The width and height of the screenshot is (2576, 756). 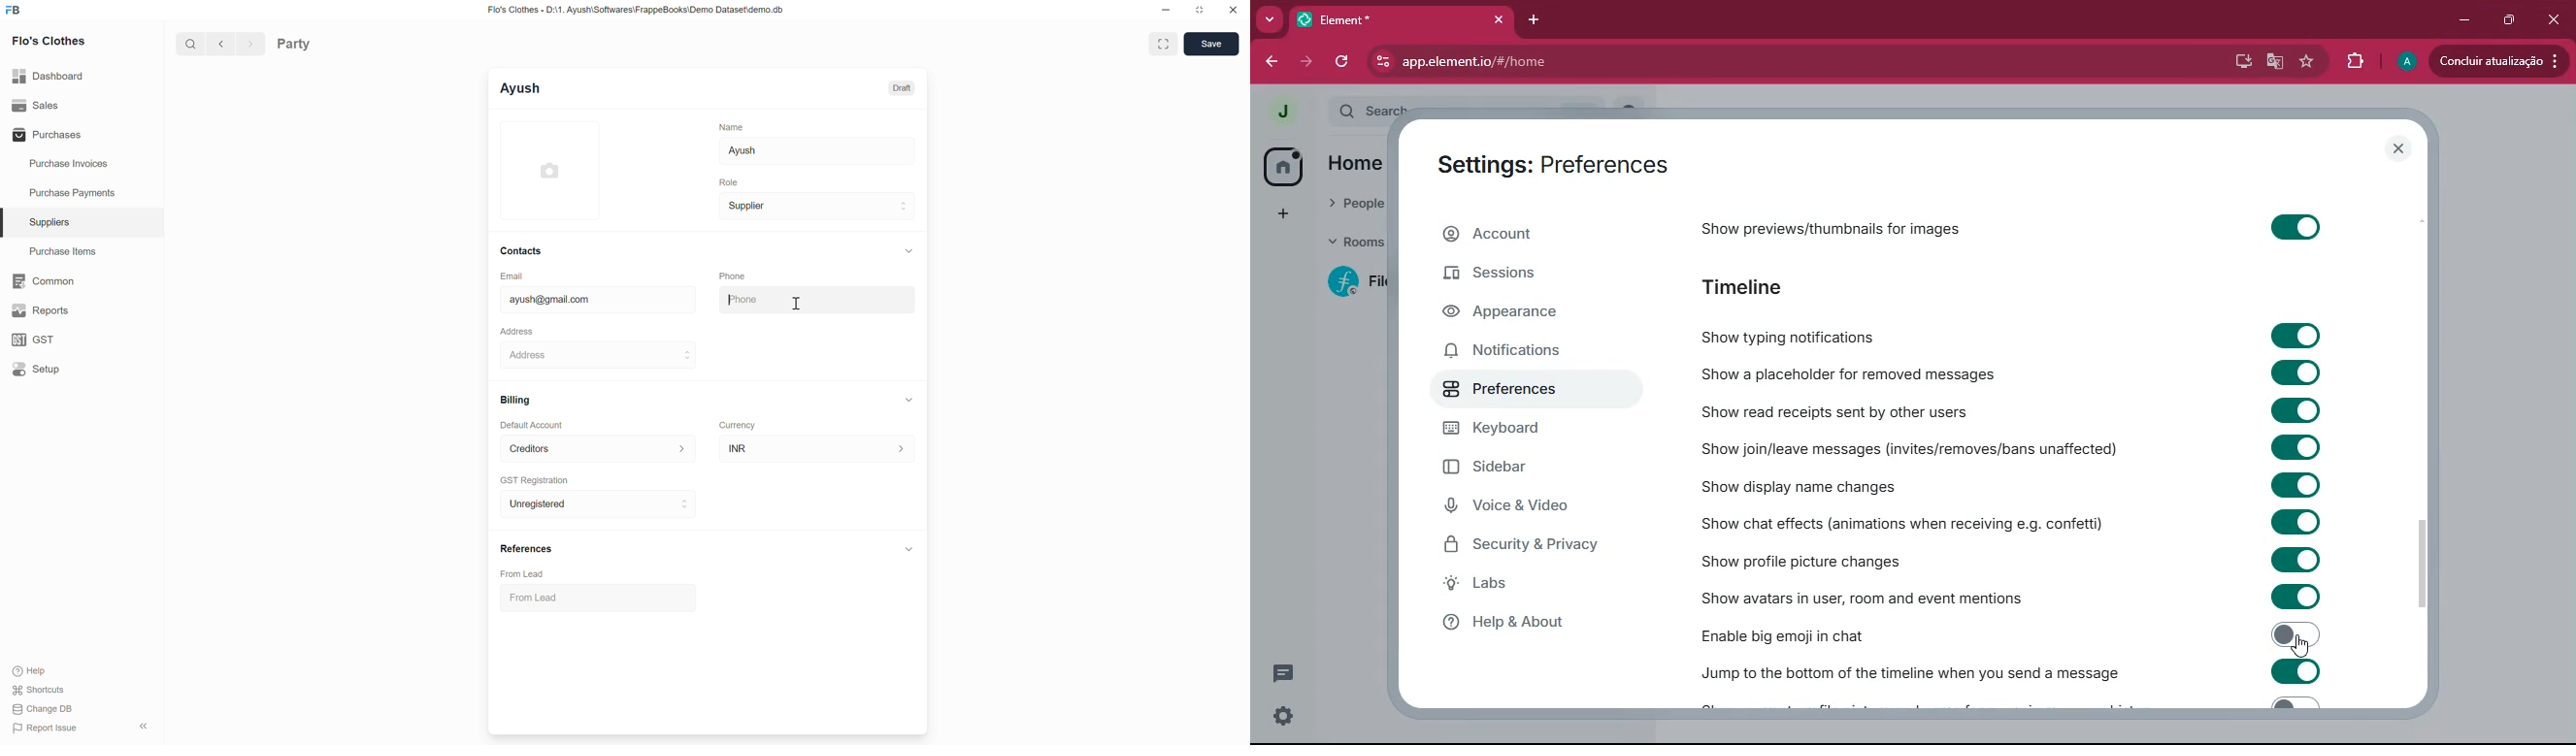 What do you see at coordinates (1234, 10) in the screenshot?
I see `Close` at bounding box center [1234, 10].